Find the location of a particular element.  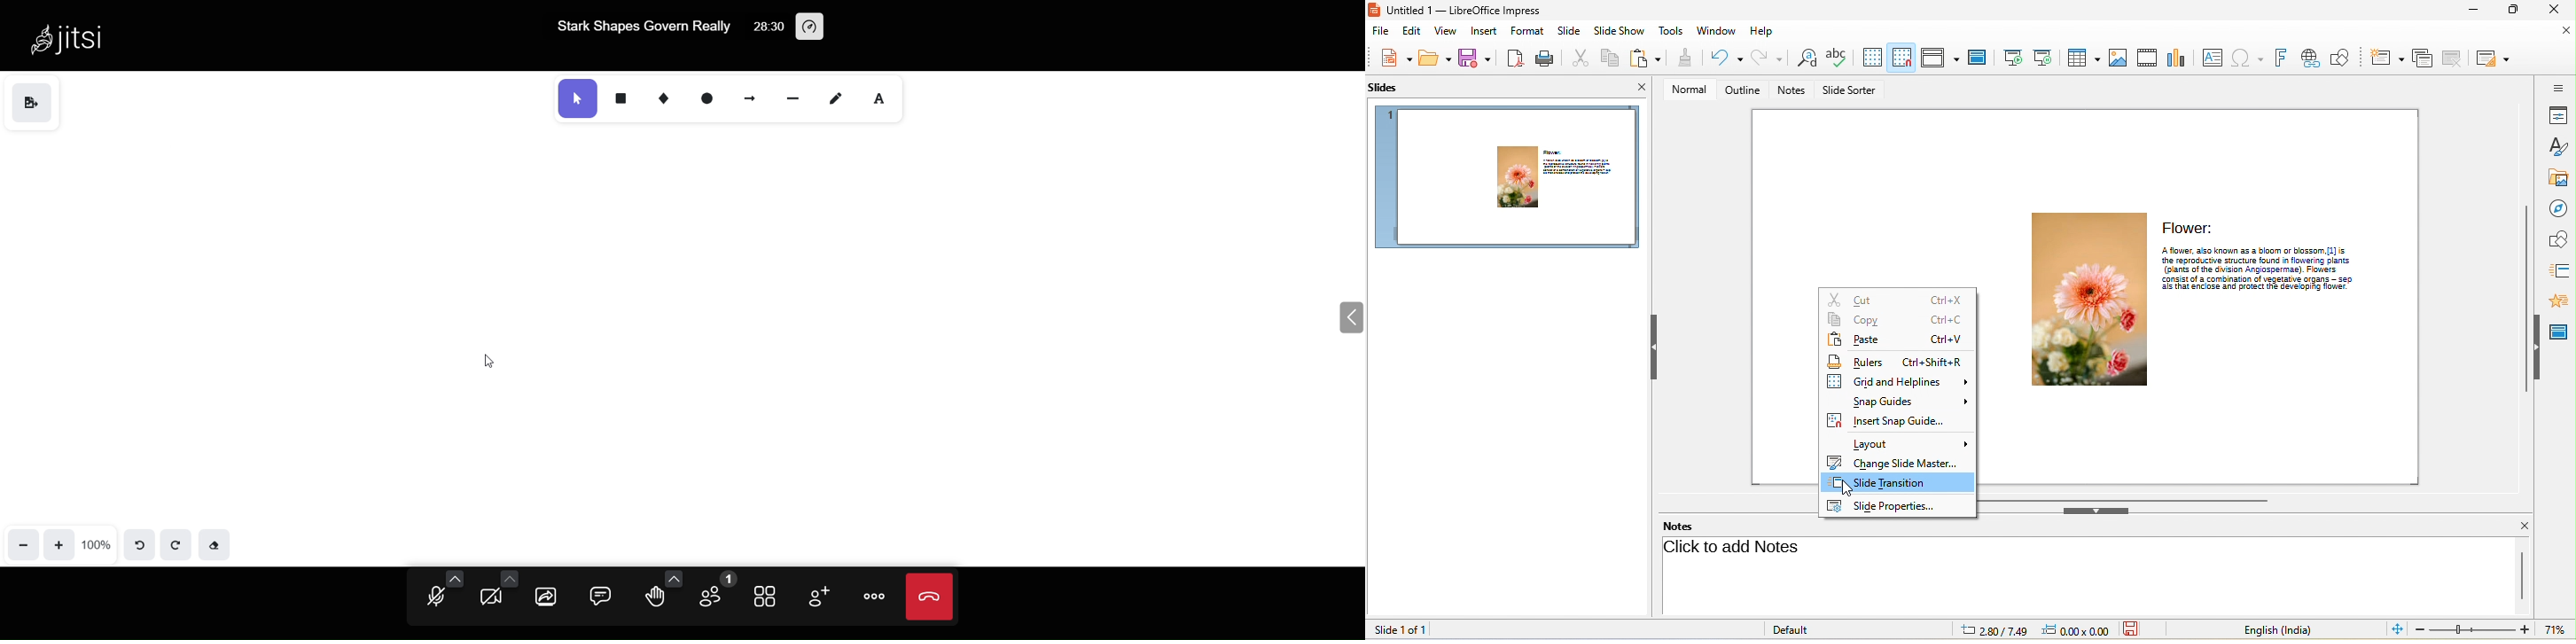

navigator is located at coordinates (2560, 206).